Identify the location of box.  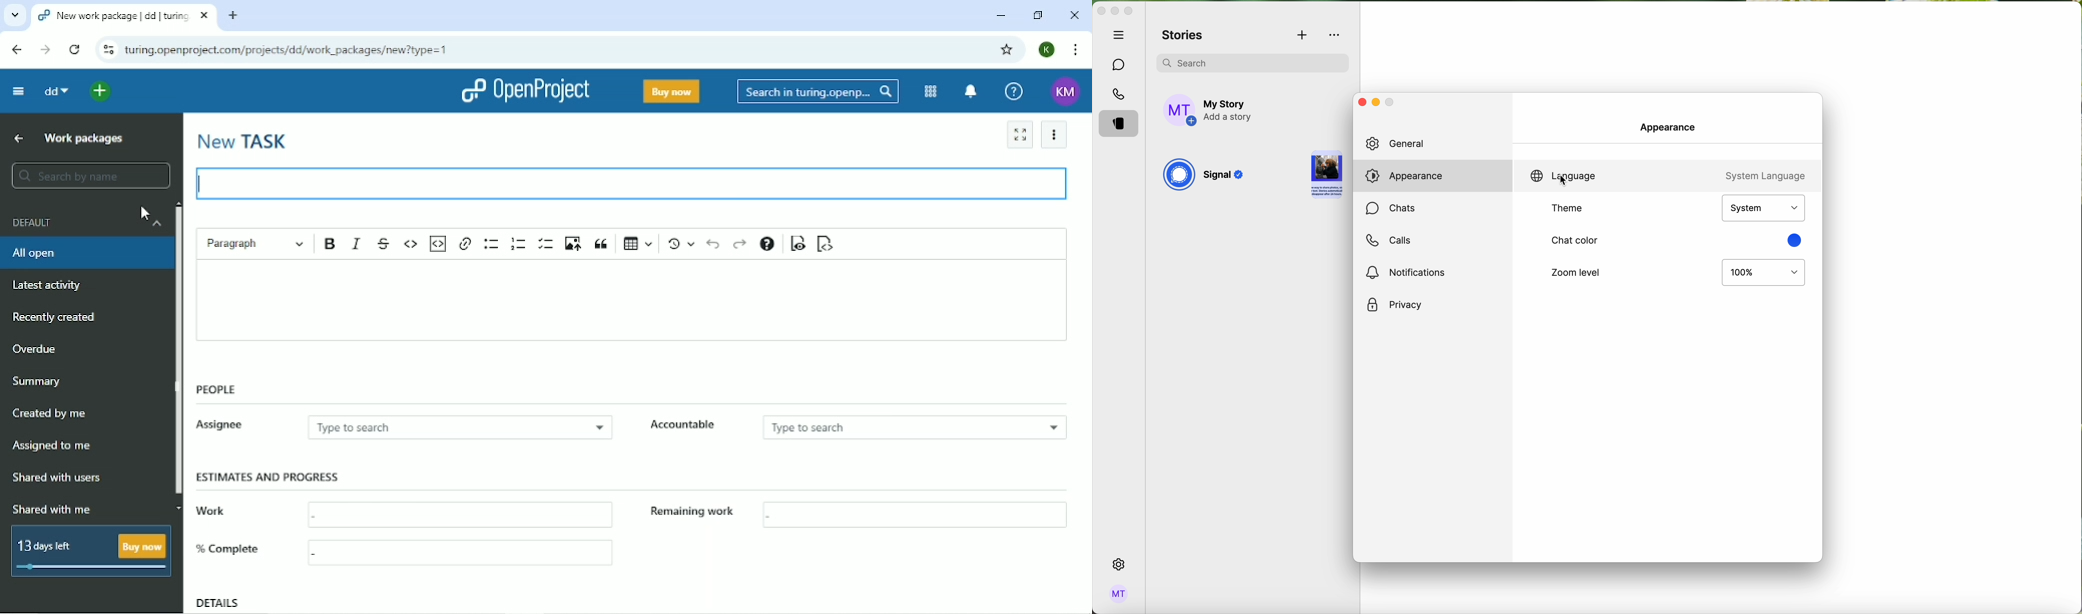
(465, 555).